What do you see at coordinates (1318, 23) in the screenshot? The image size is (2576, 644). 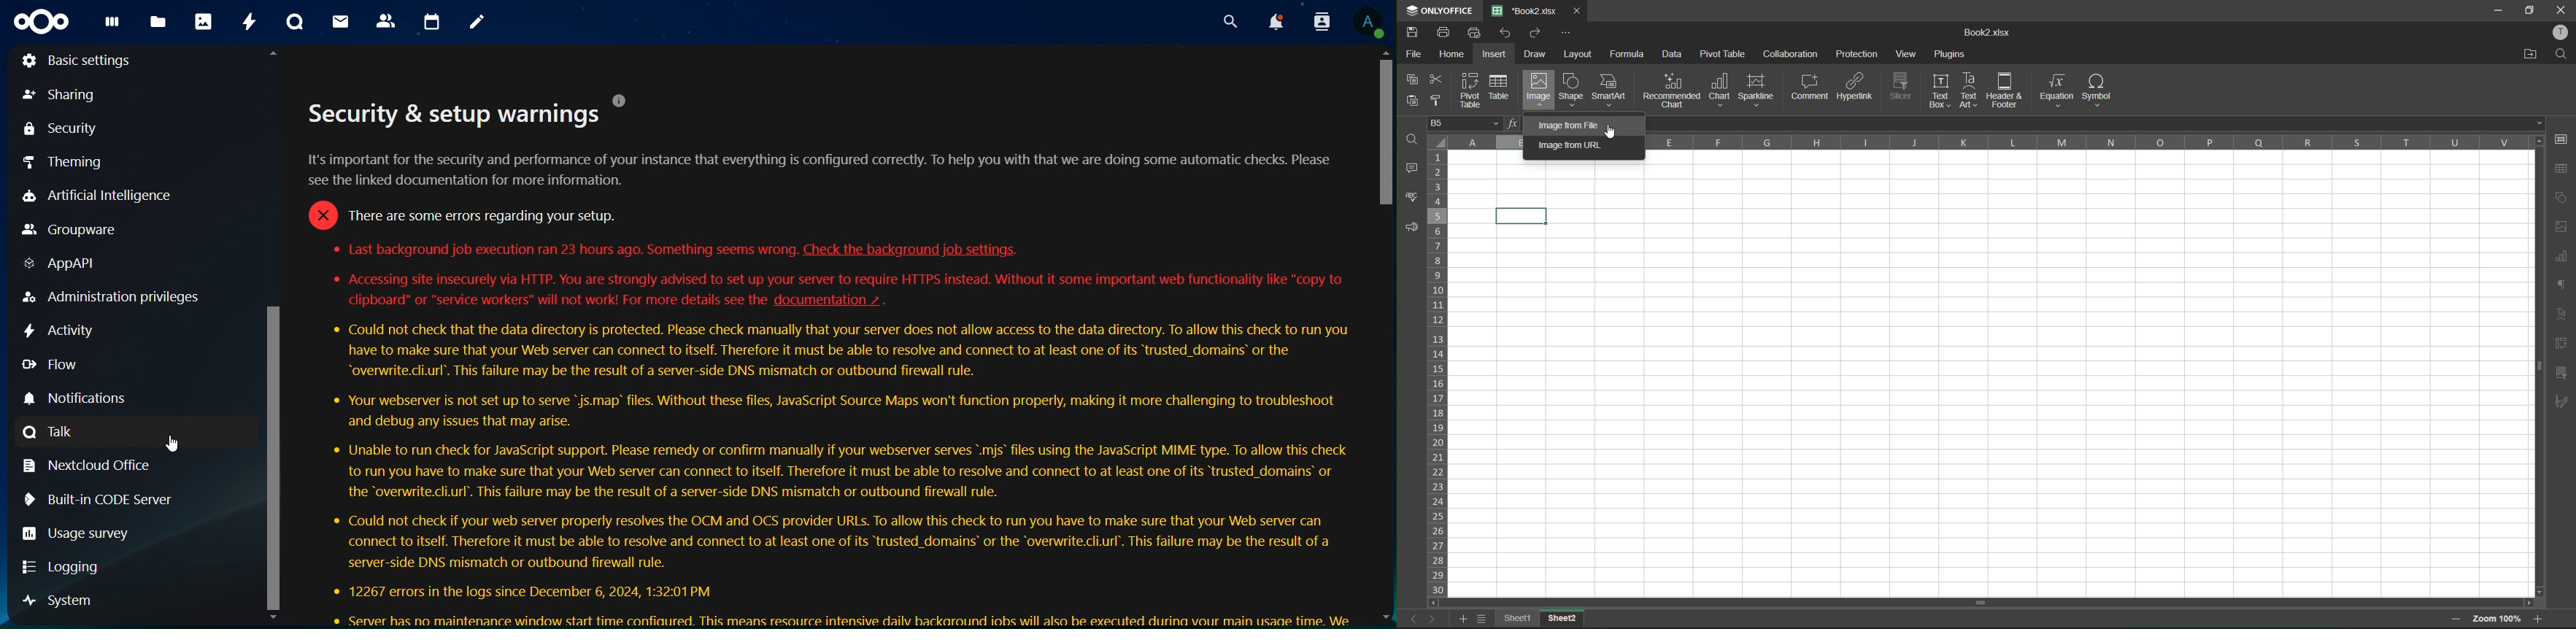 I see `search contacts` at bounding box center [1318, 23].